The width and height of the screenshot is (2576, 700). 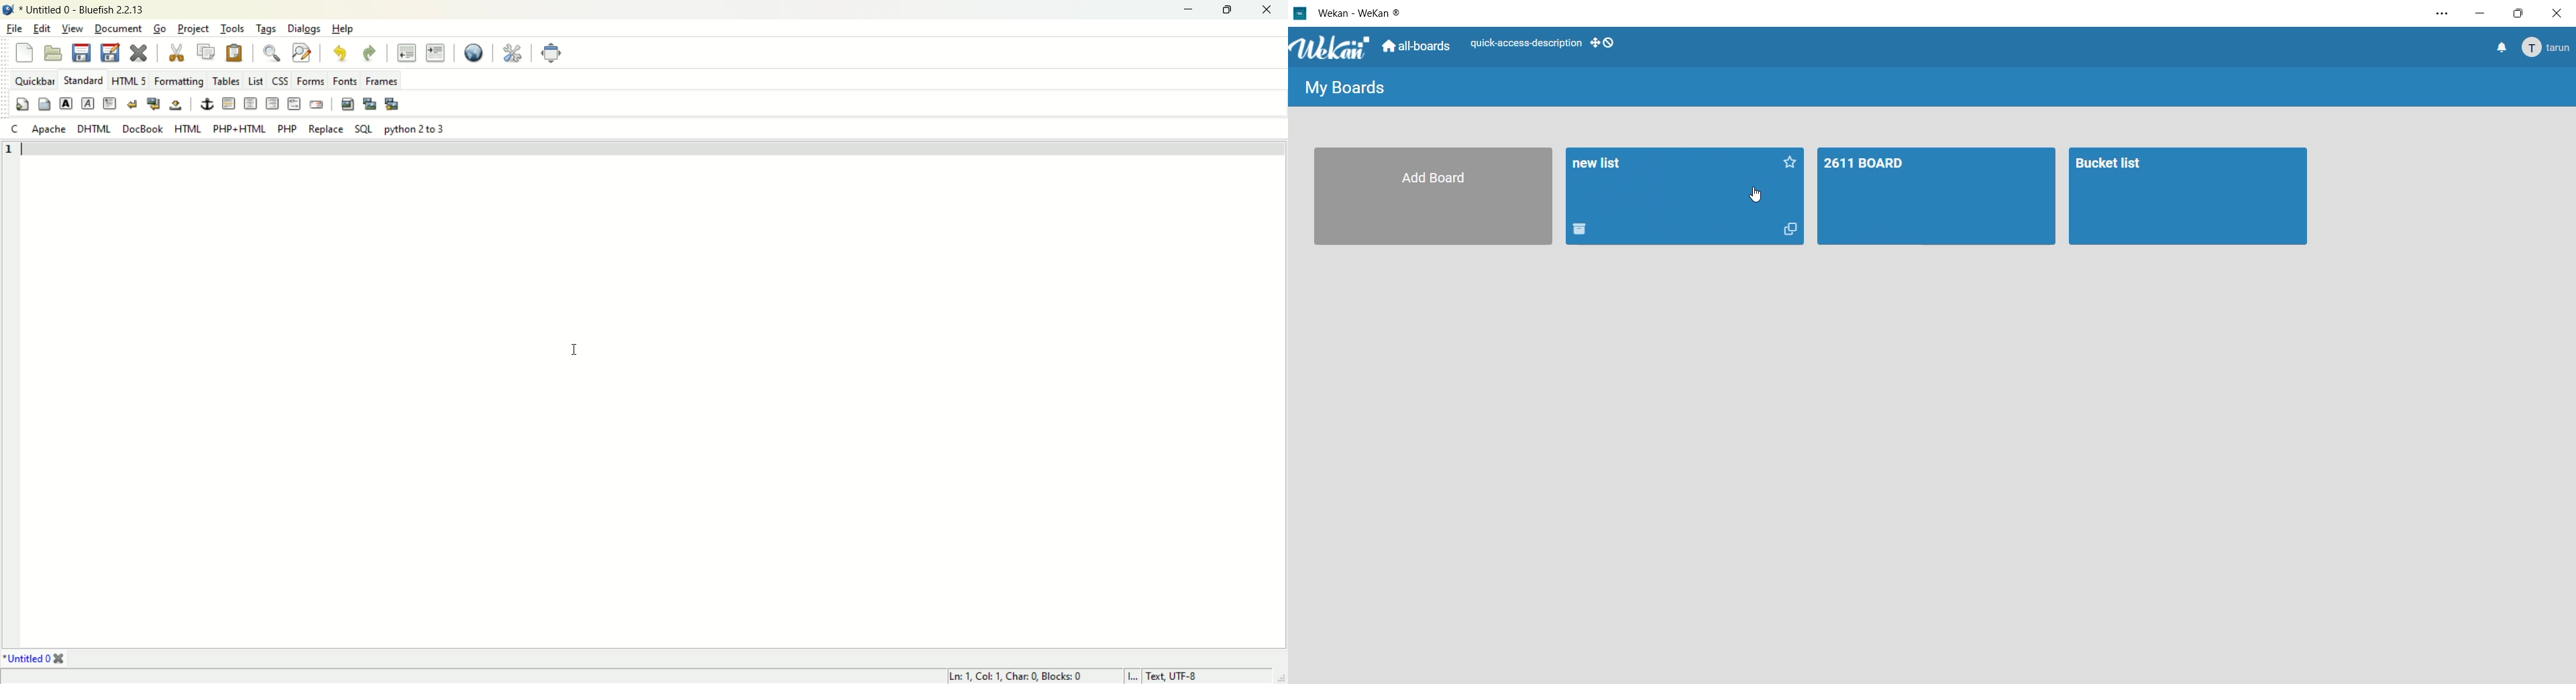 I want to click on multi thumbnail, so click(x=394, y=104).